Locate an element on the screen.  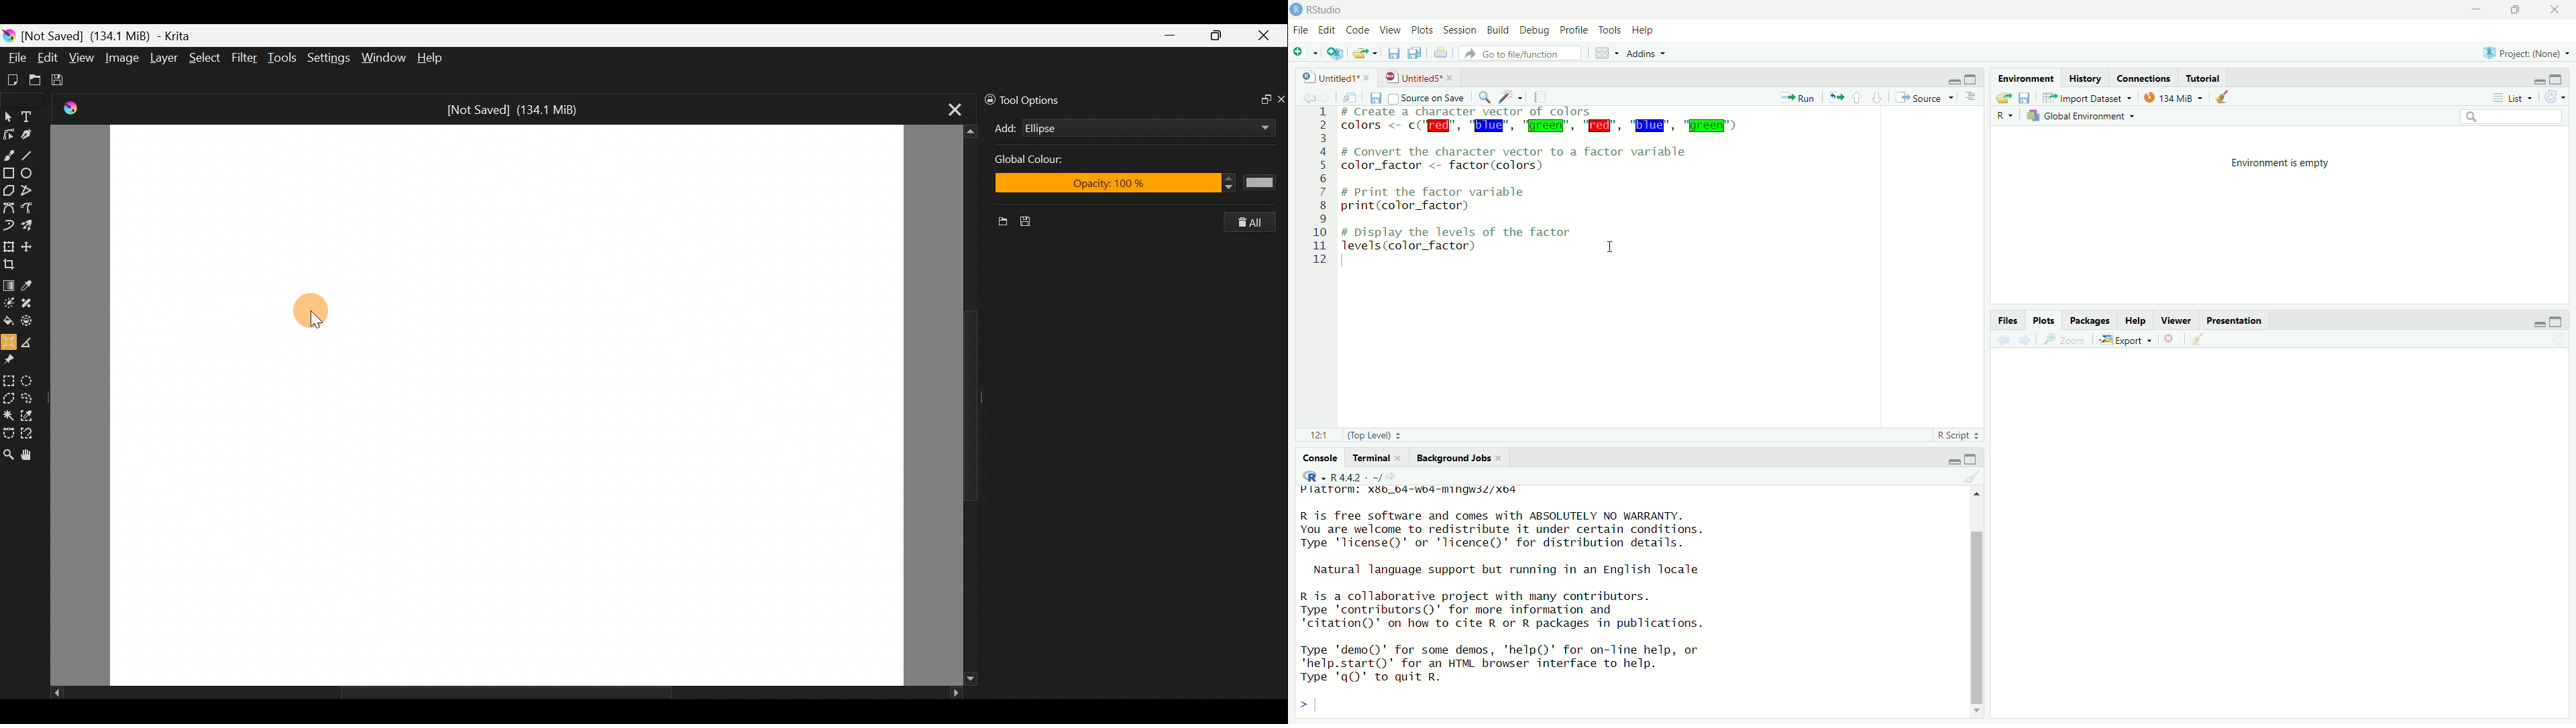
Connections is located at coordinates (2145, 78).